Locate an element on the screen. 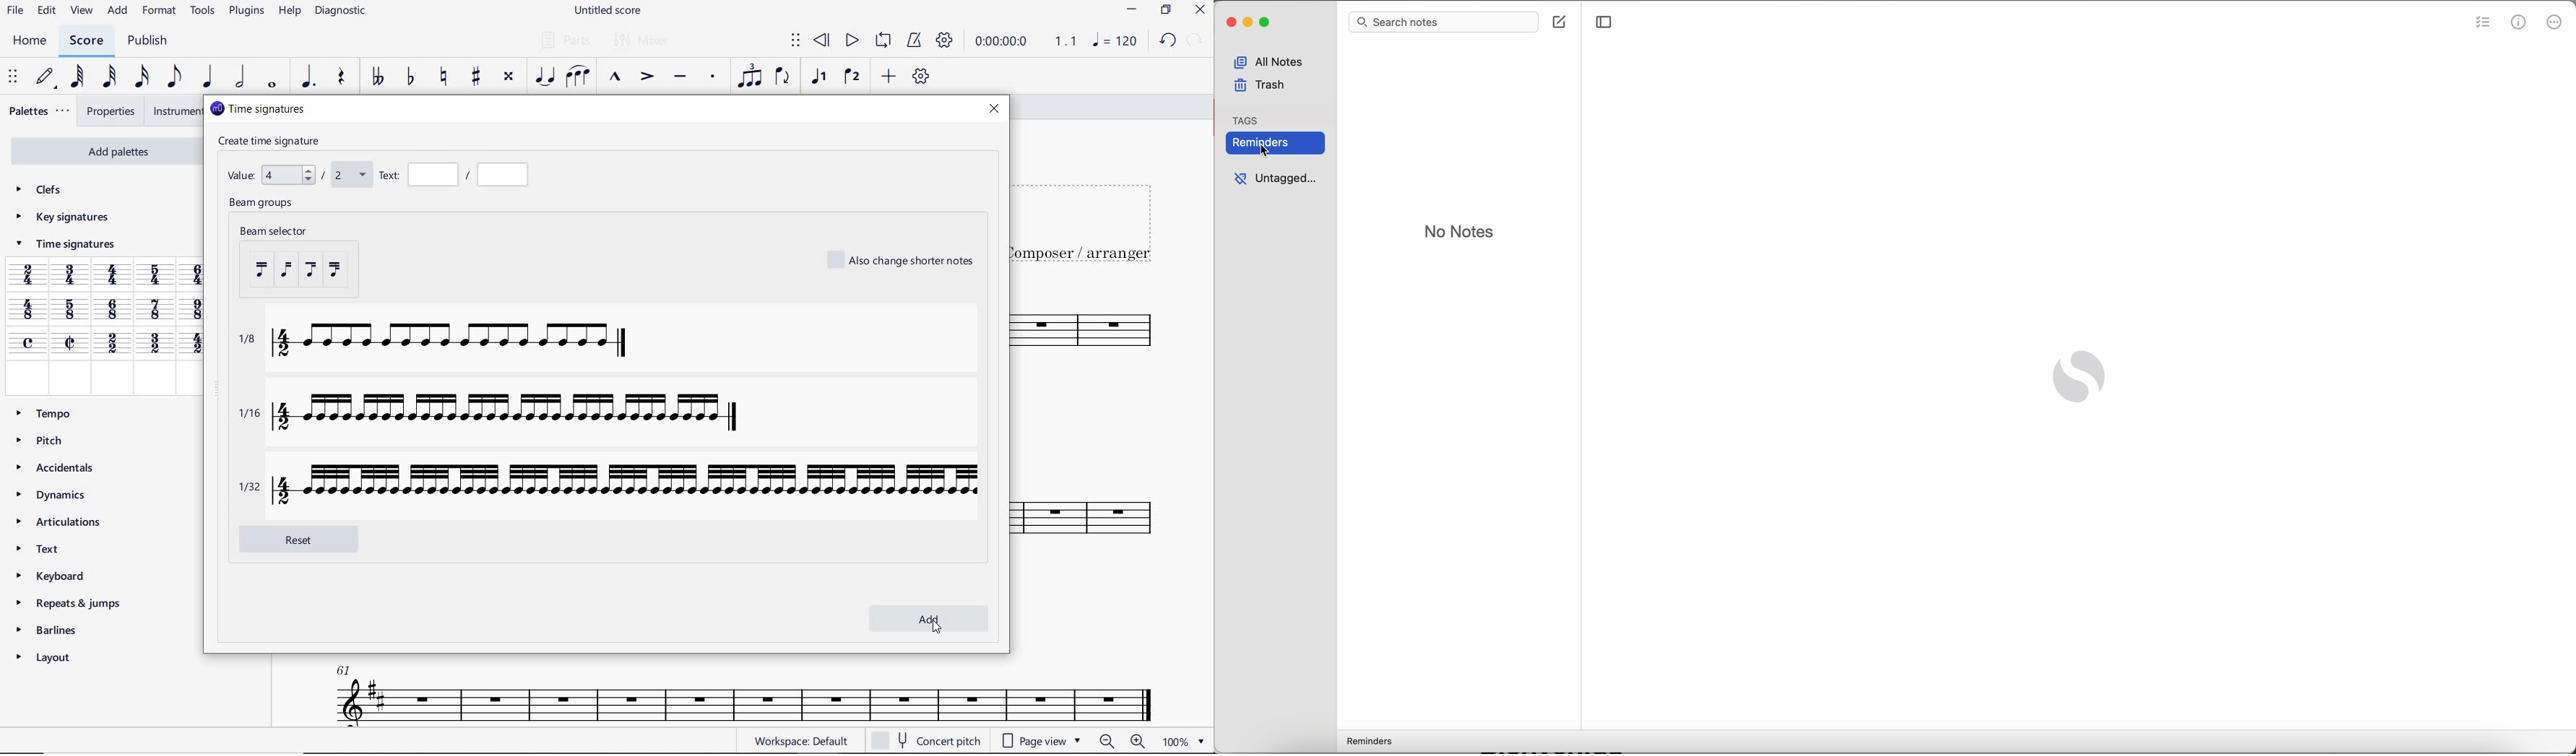 The width and height of the screenshot is (2576, 756). LAYOUT is located at coordinates (47, 658).